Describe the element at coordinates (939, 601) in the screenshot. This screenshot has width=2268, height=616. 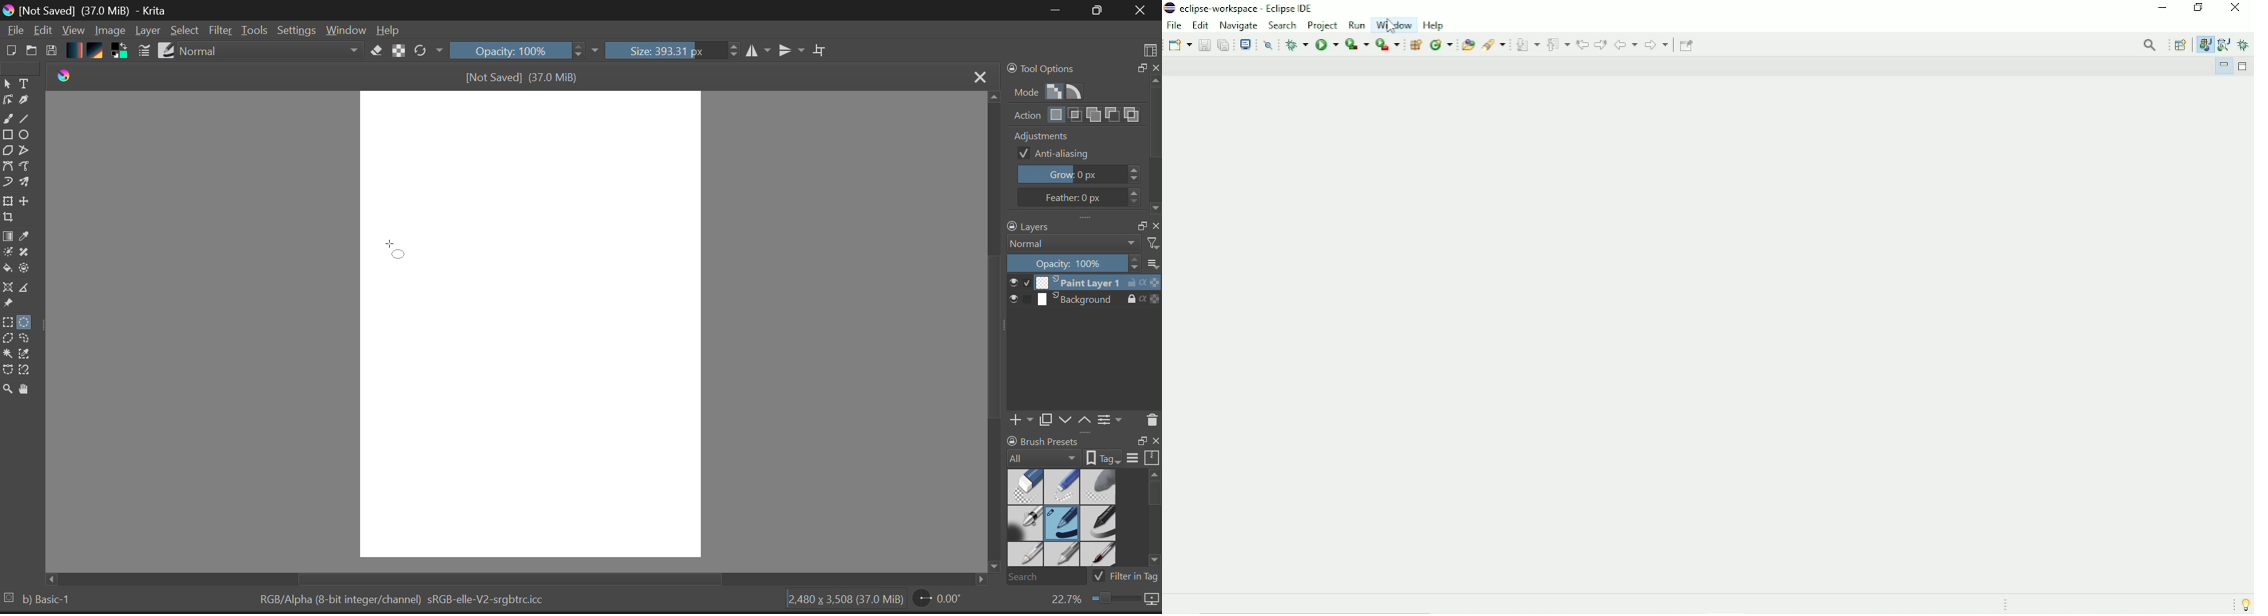
I see `Page Rotation` at that location.